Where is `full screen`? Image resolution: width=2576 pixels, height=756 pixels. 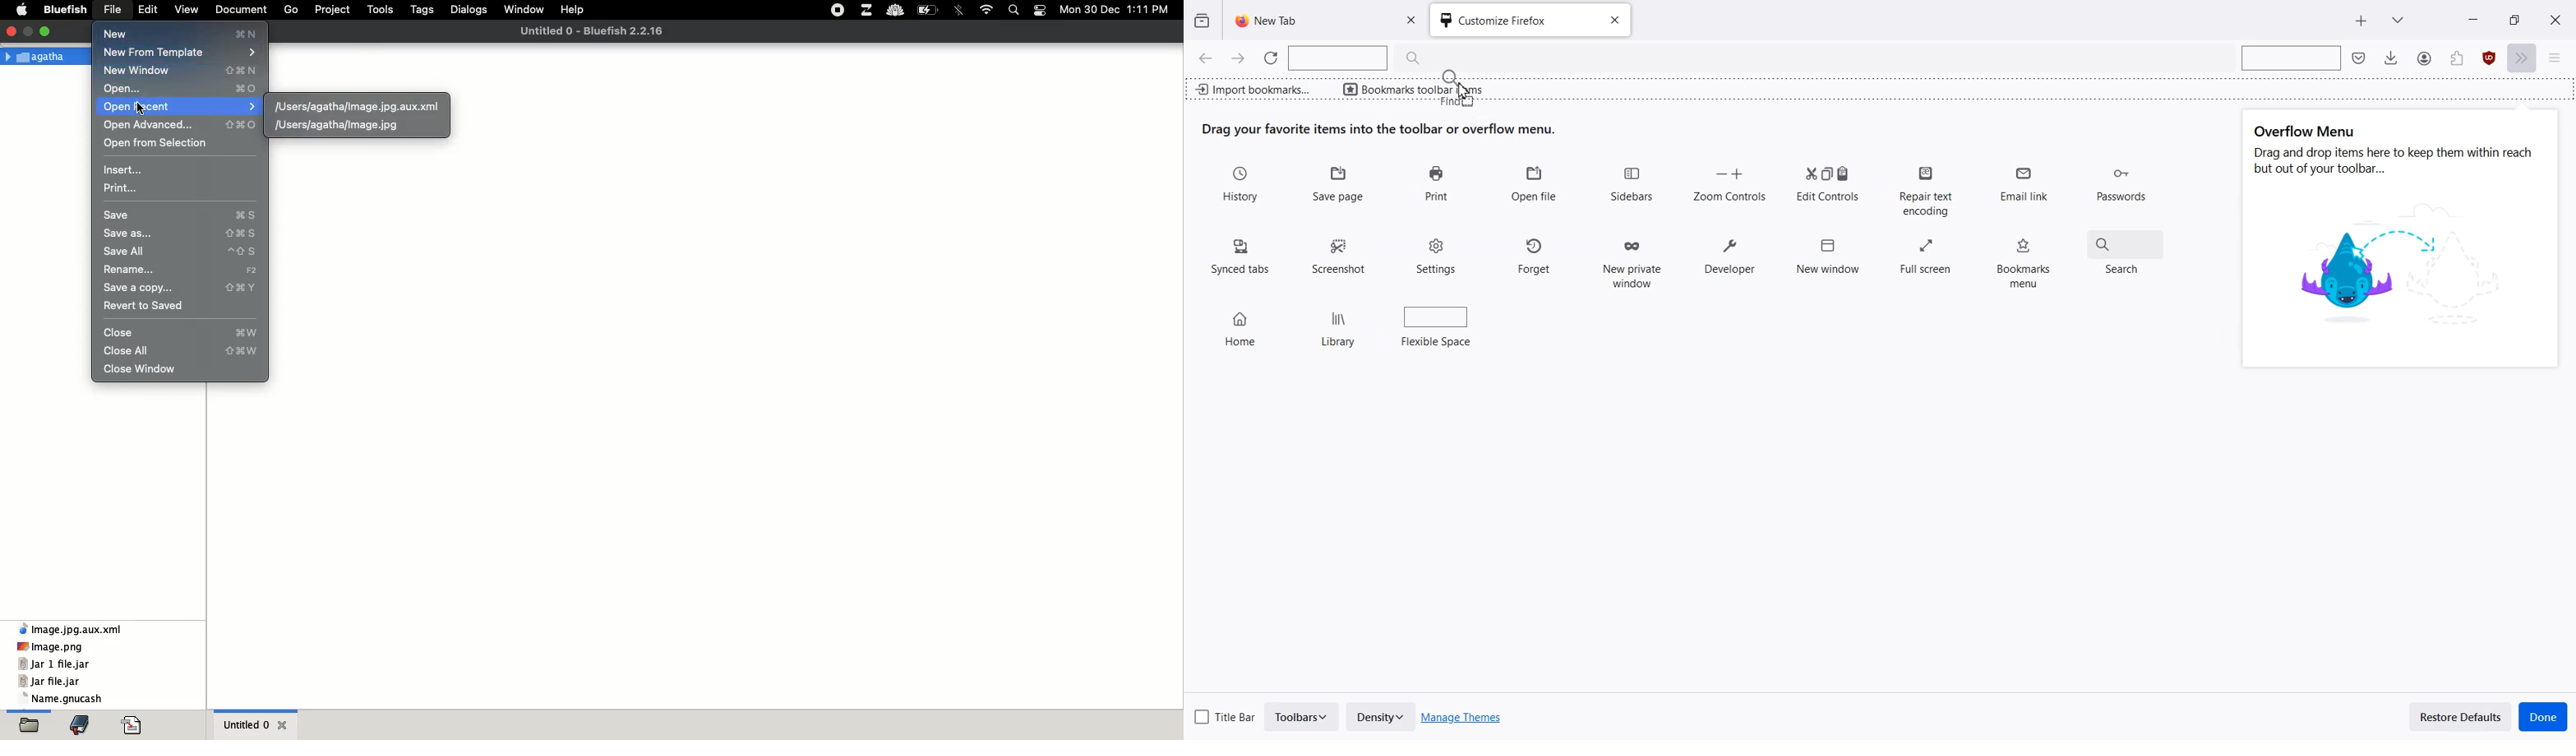
full screen is located at coordinates (30, 29).